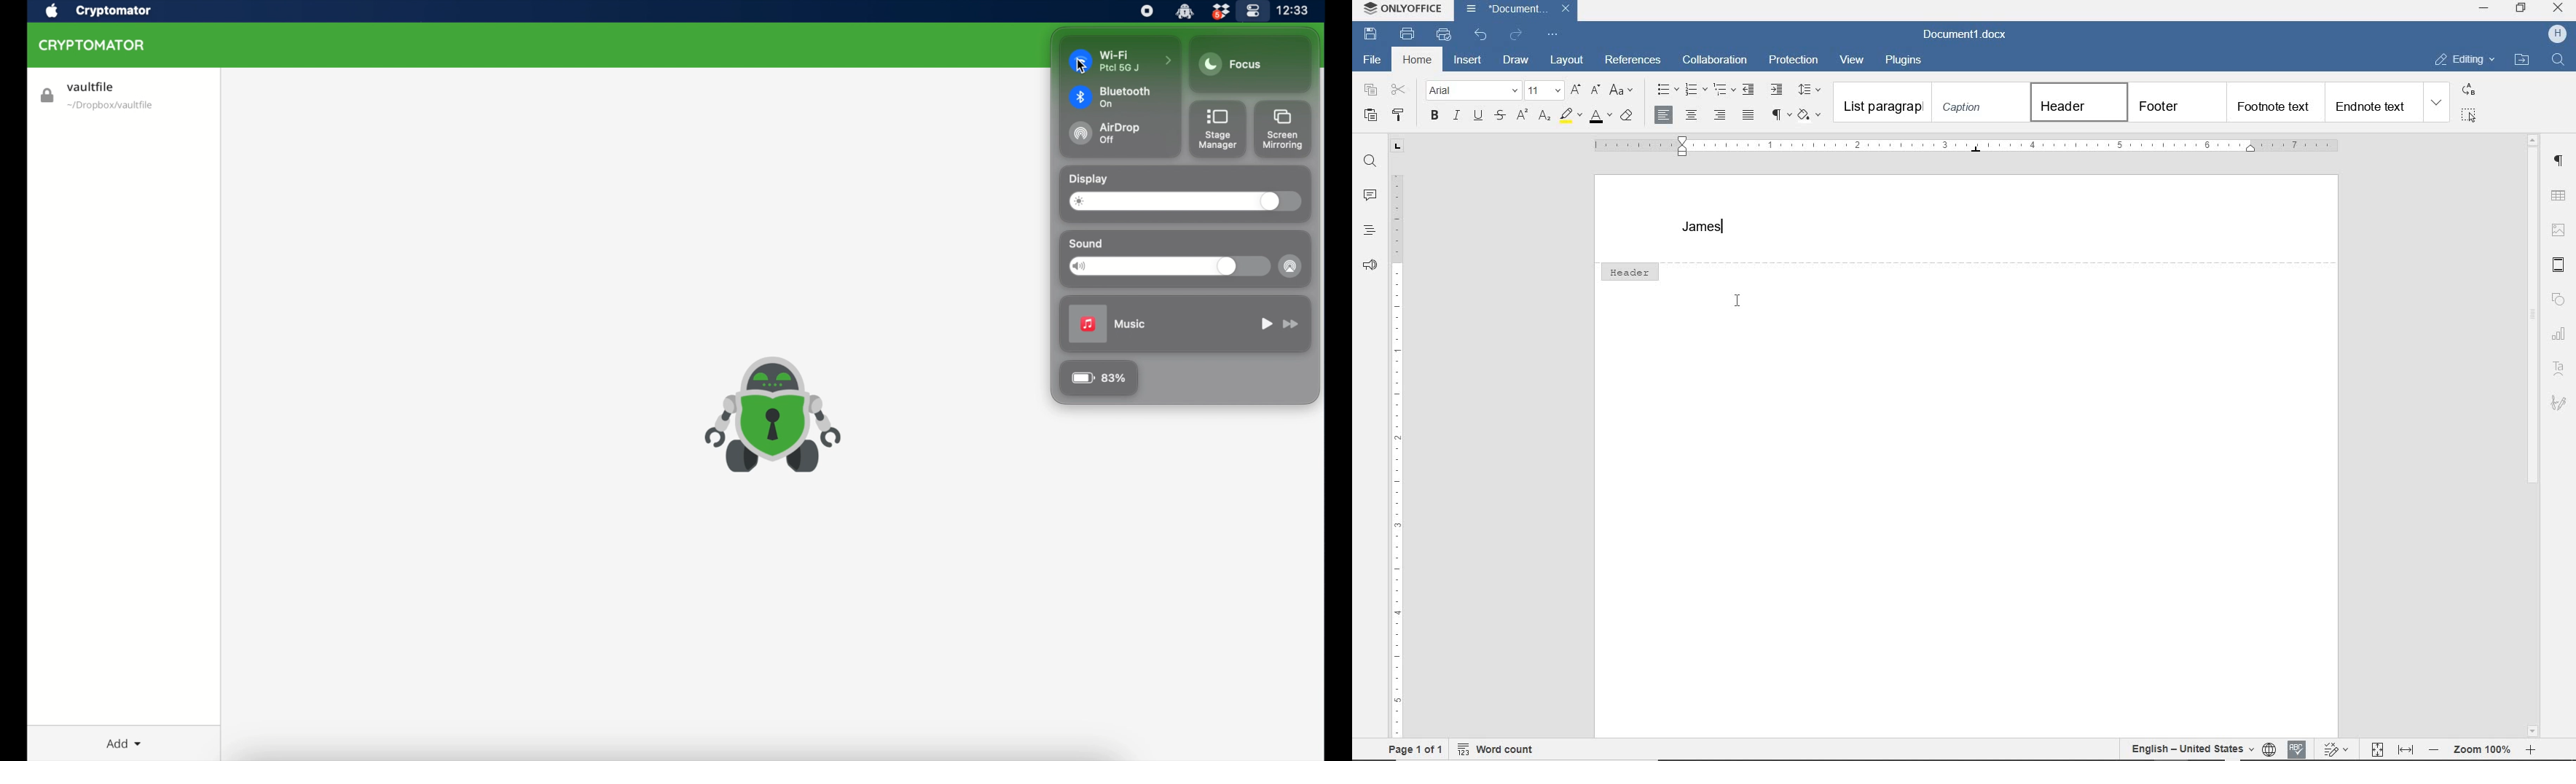  Describe the element at coordinates (2468, 91) in the screenshot. I see `REPLACE` at that location.